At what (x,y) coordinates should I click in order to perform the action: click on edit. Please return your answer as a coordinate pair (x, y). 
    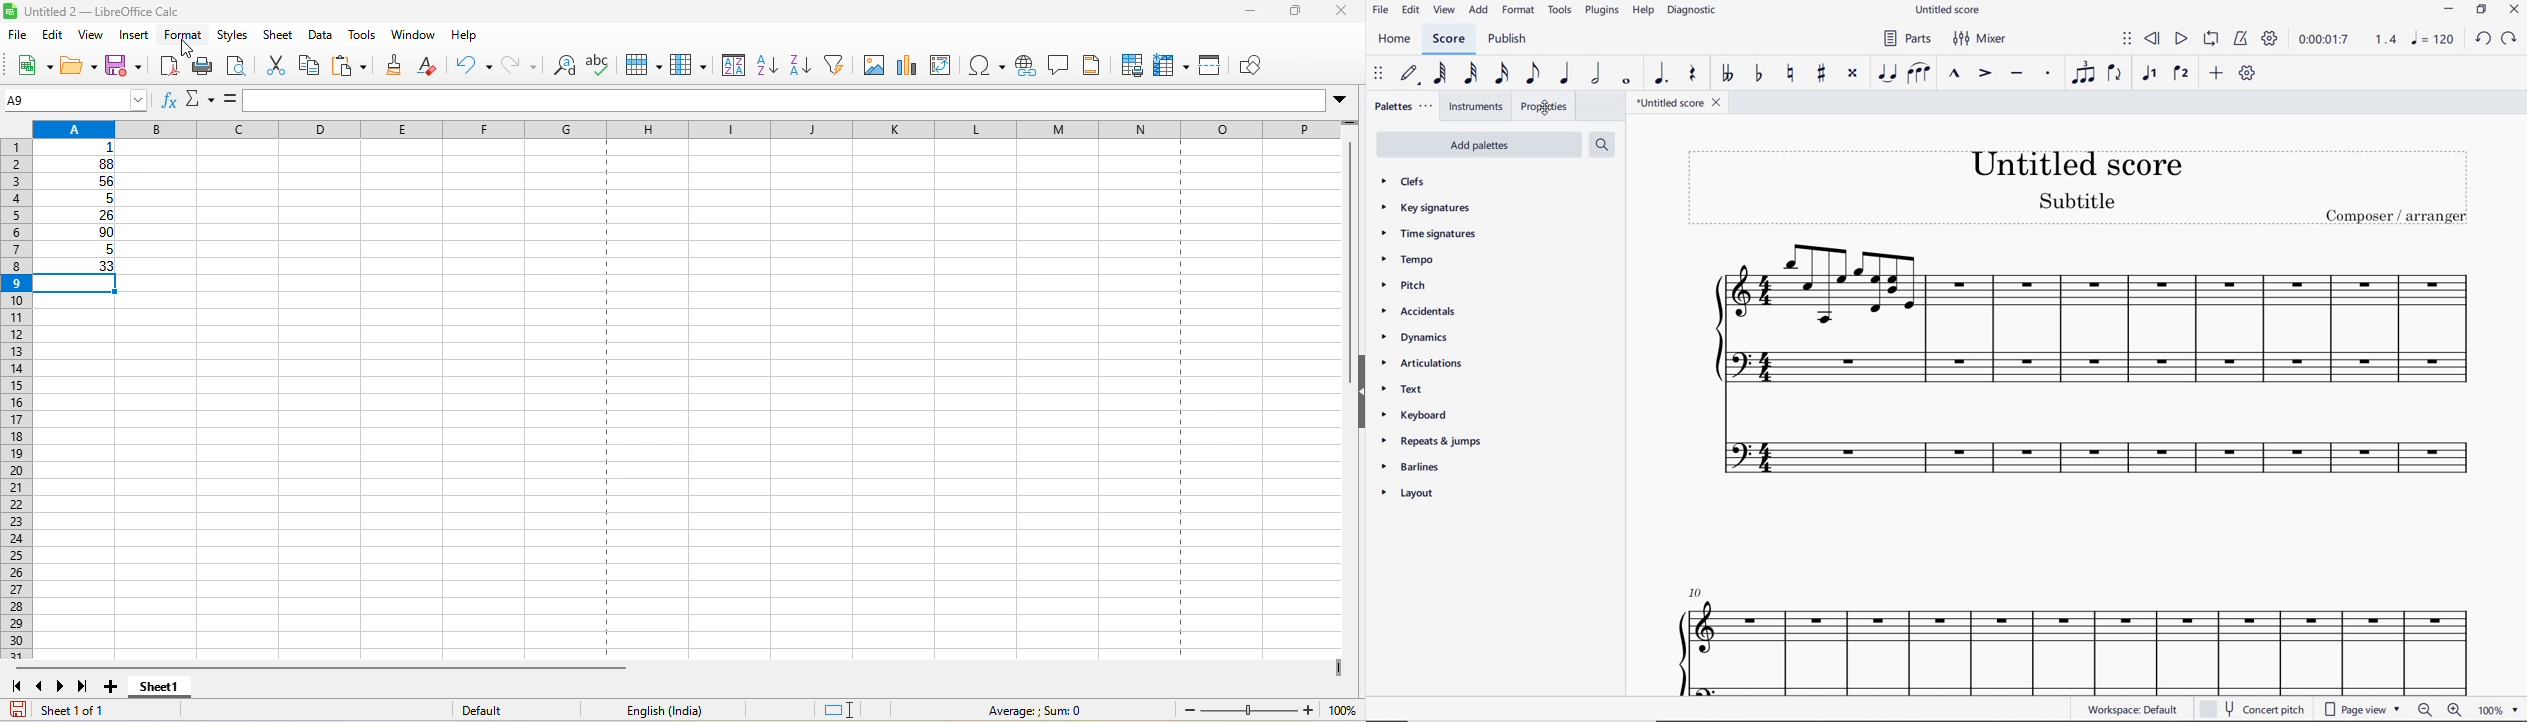
    Looking at the image, I should click on (55, 34).